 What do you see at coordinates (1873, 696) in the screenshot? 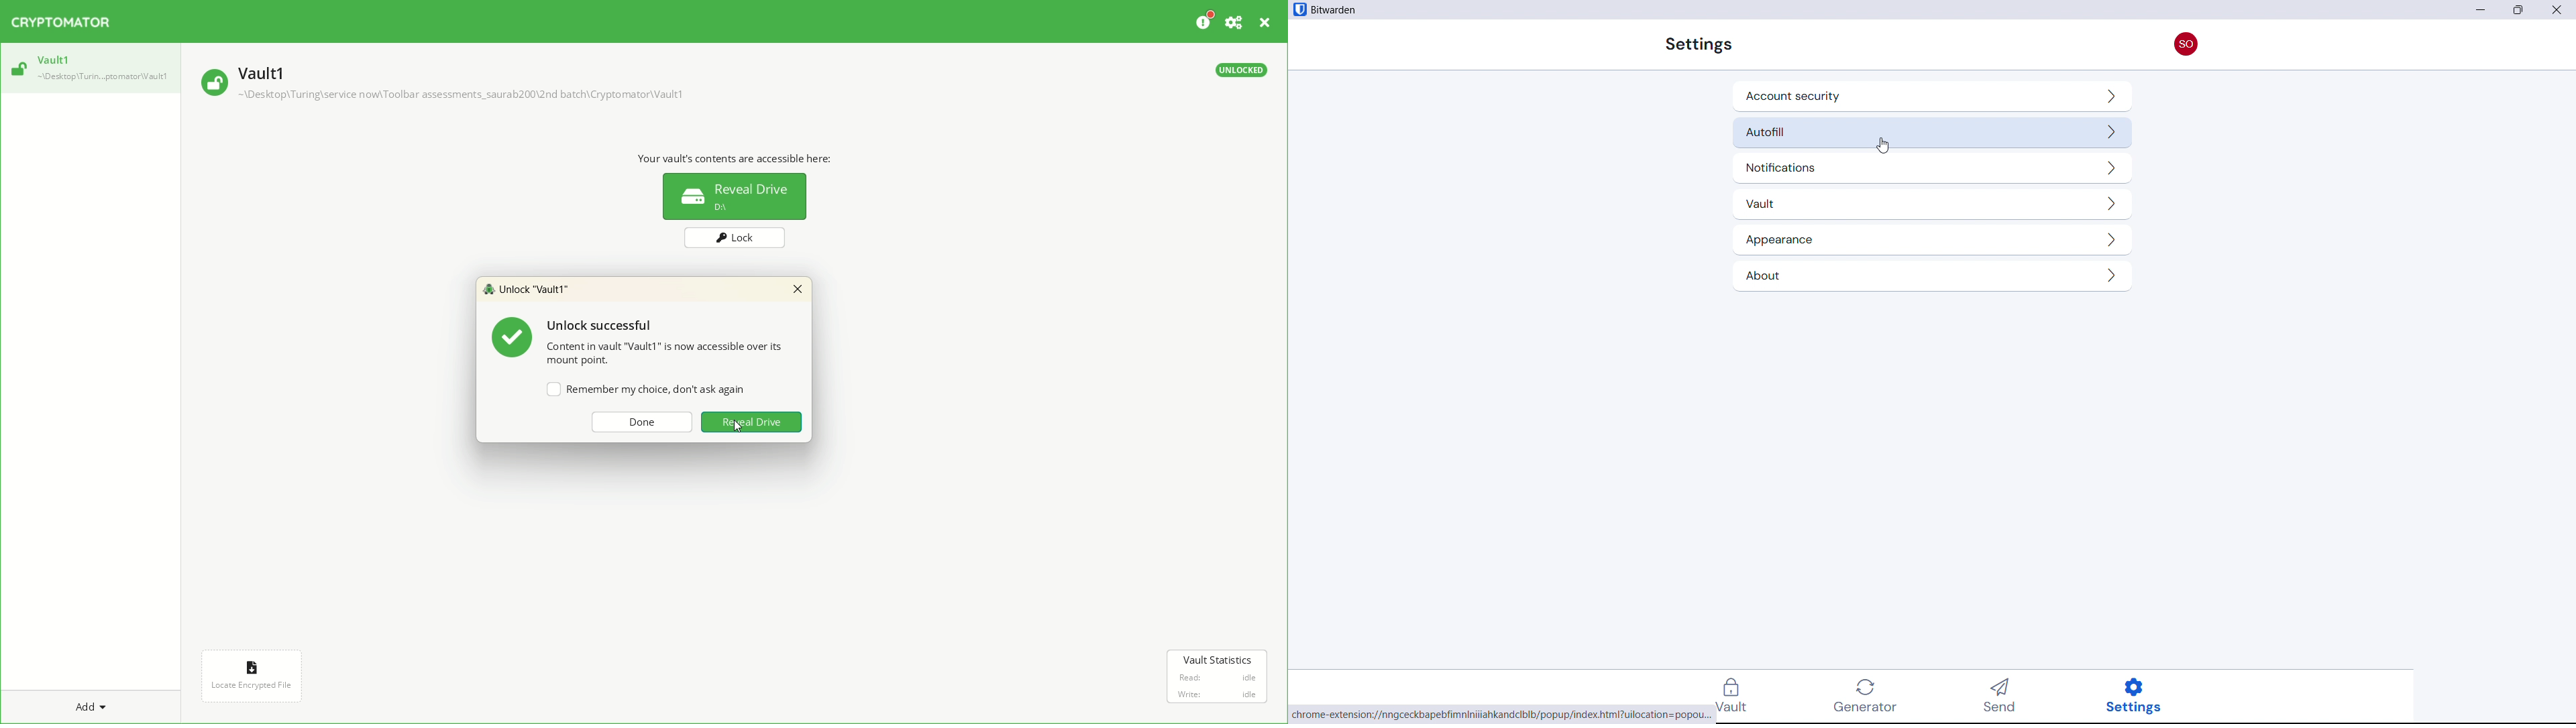
I see `Generator ` at bounding box center [1873, 696].